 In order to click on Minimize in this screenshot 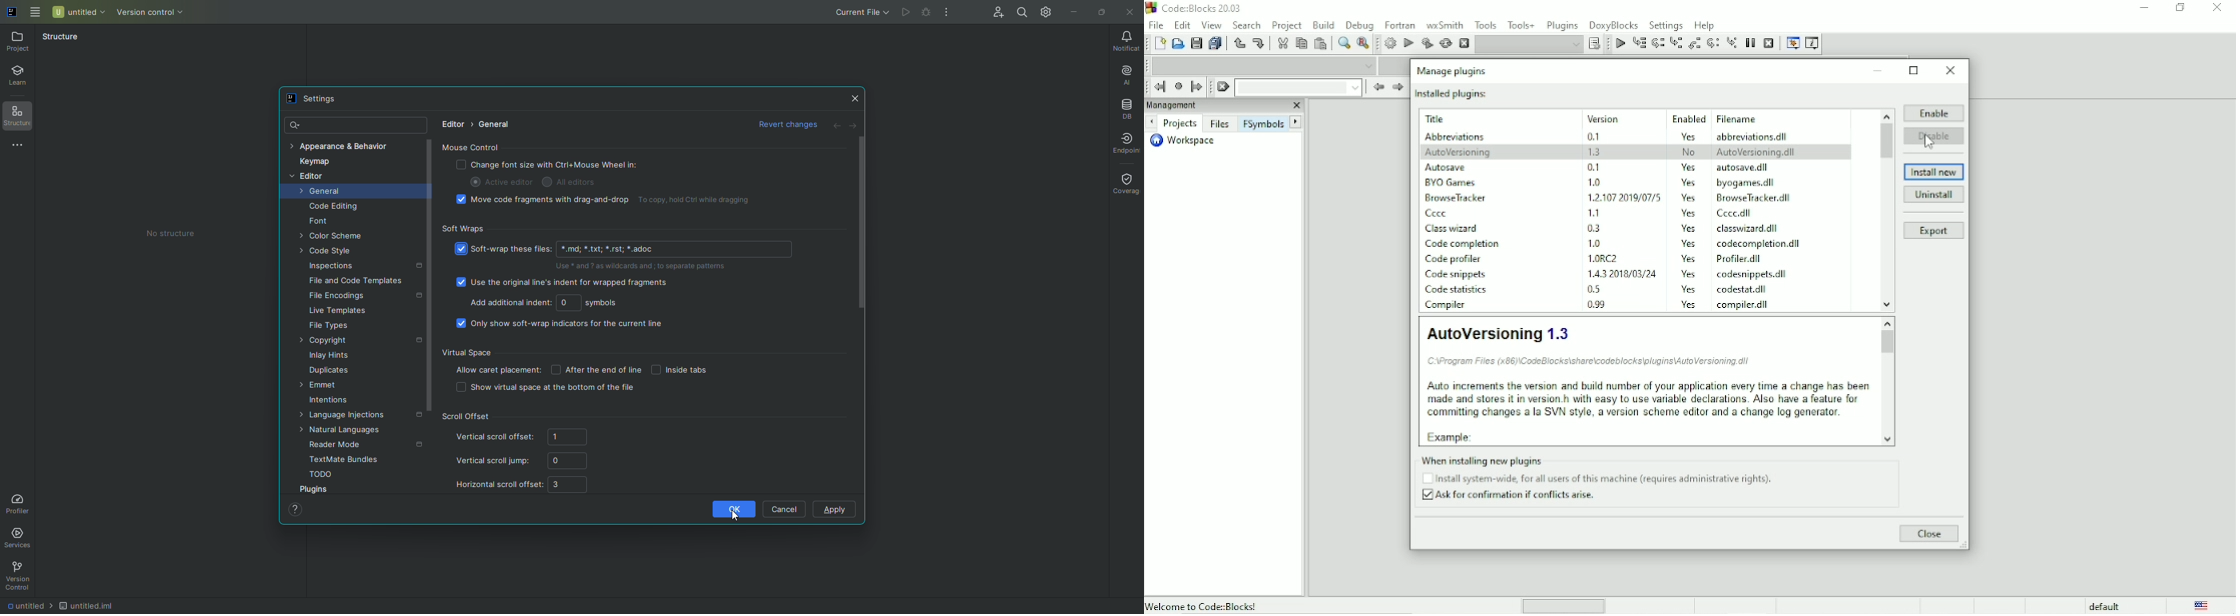, I will do `click(1879, 70)`.